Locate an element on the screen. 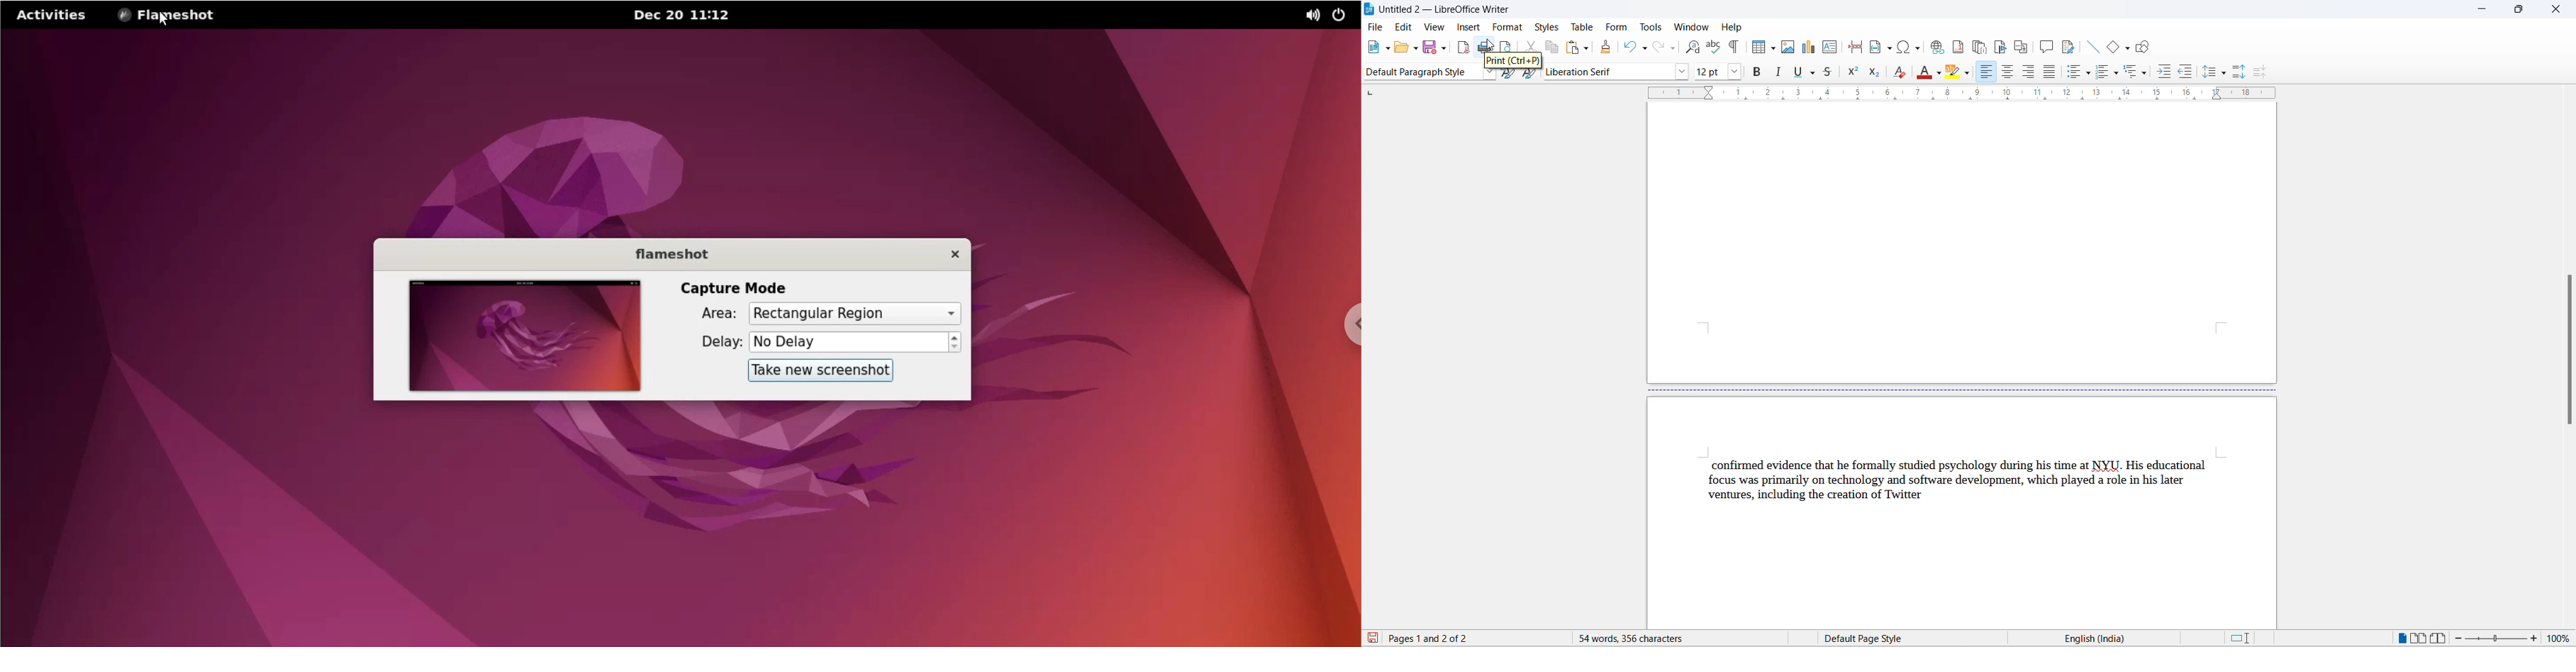  line is located at coordinates (2095, 47).